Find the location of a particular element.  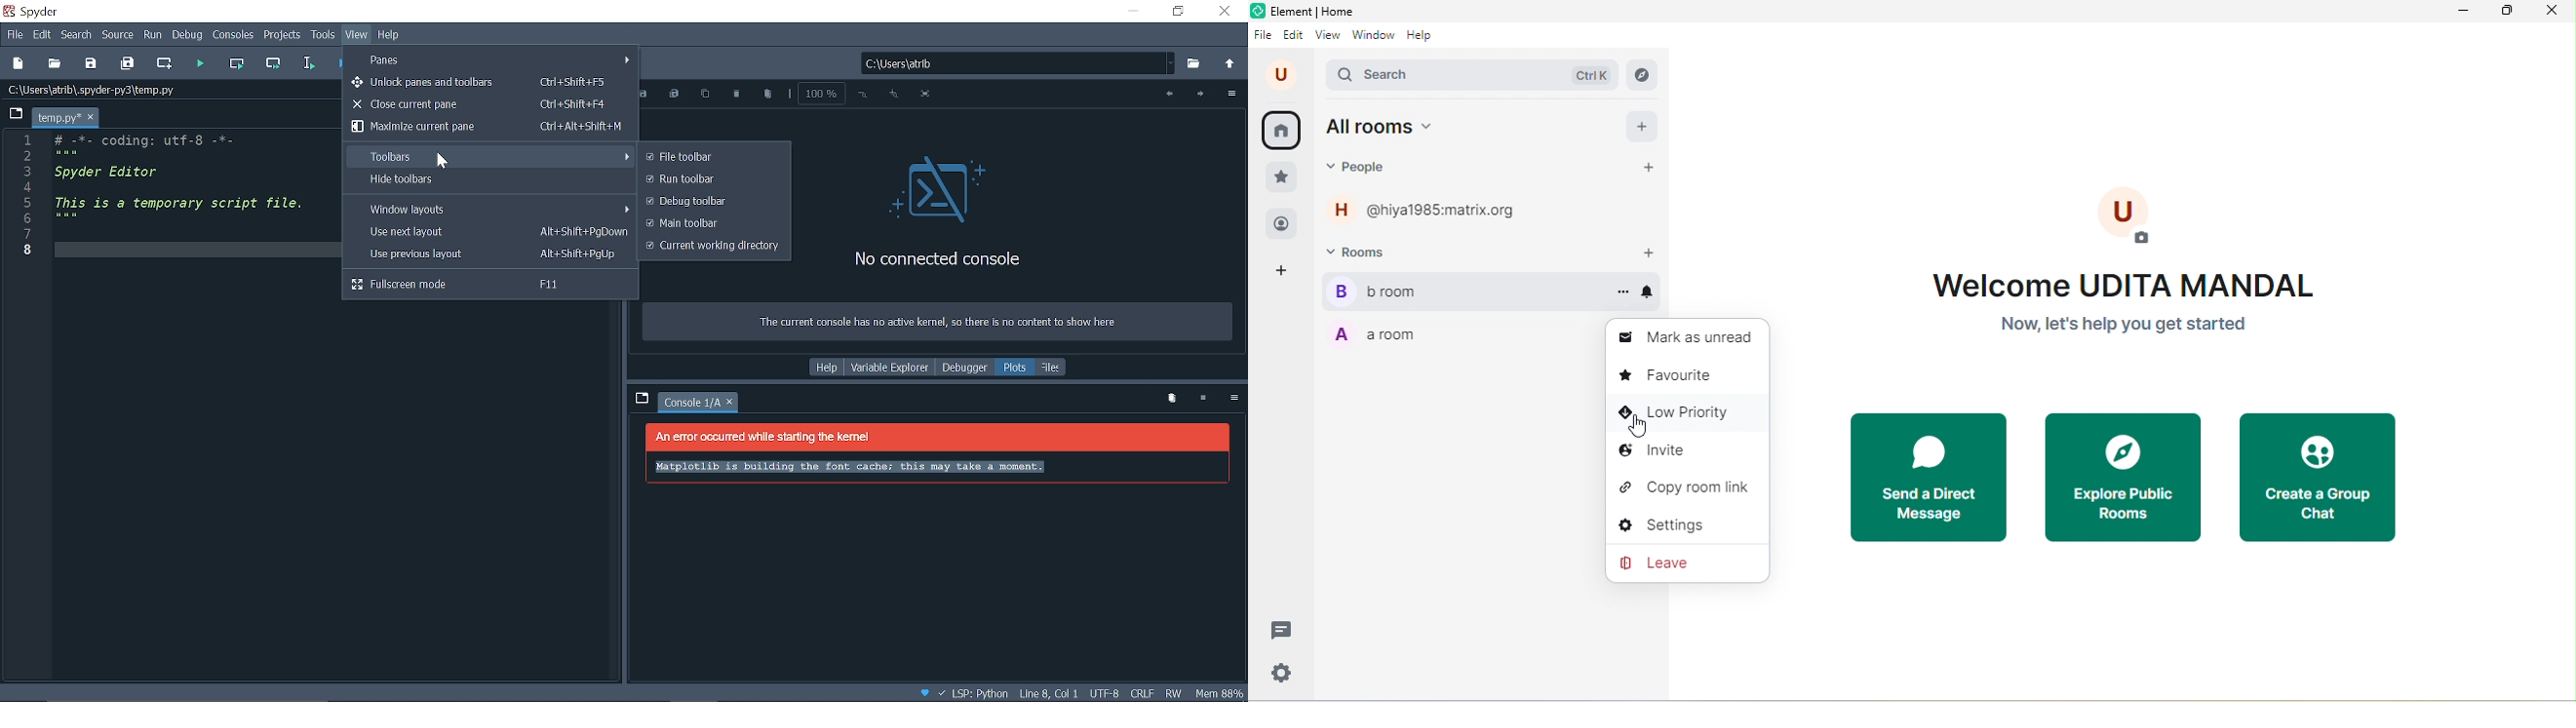

Plots is located at coordinates (1016, 368).